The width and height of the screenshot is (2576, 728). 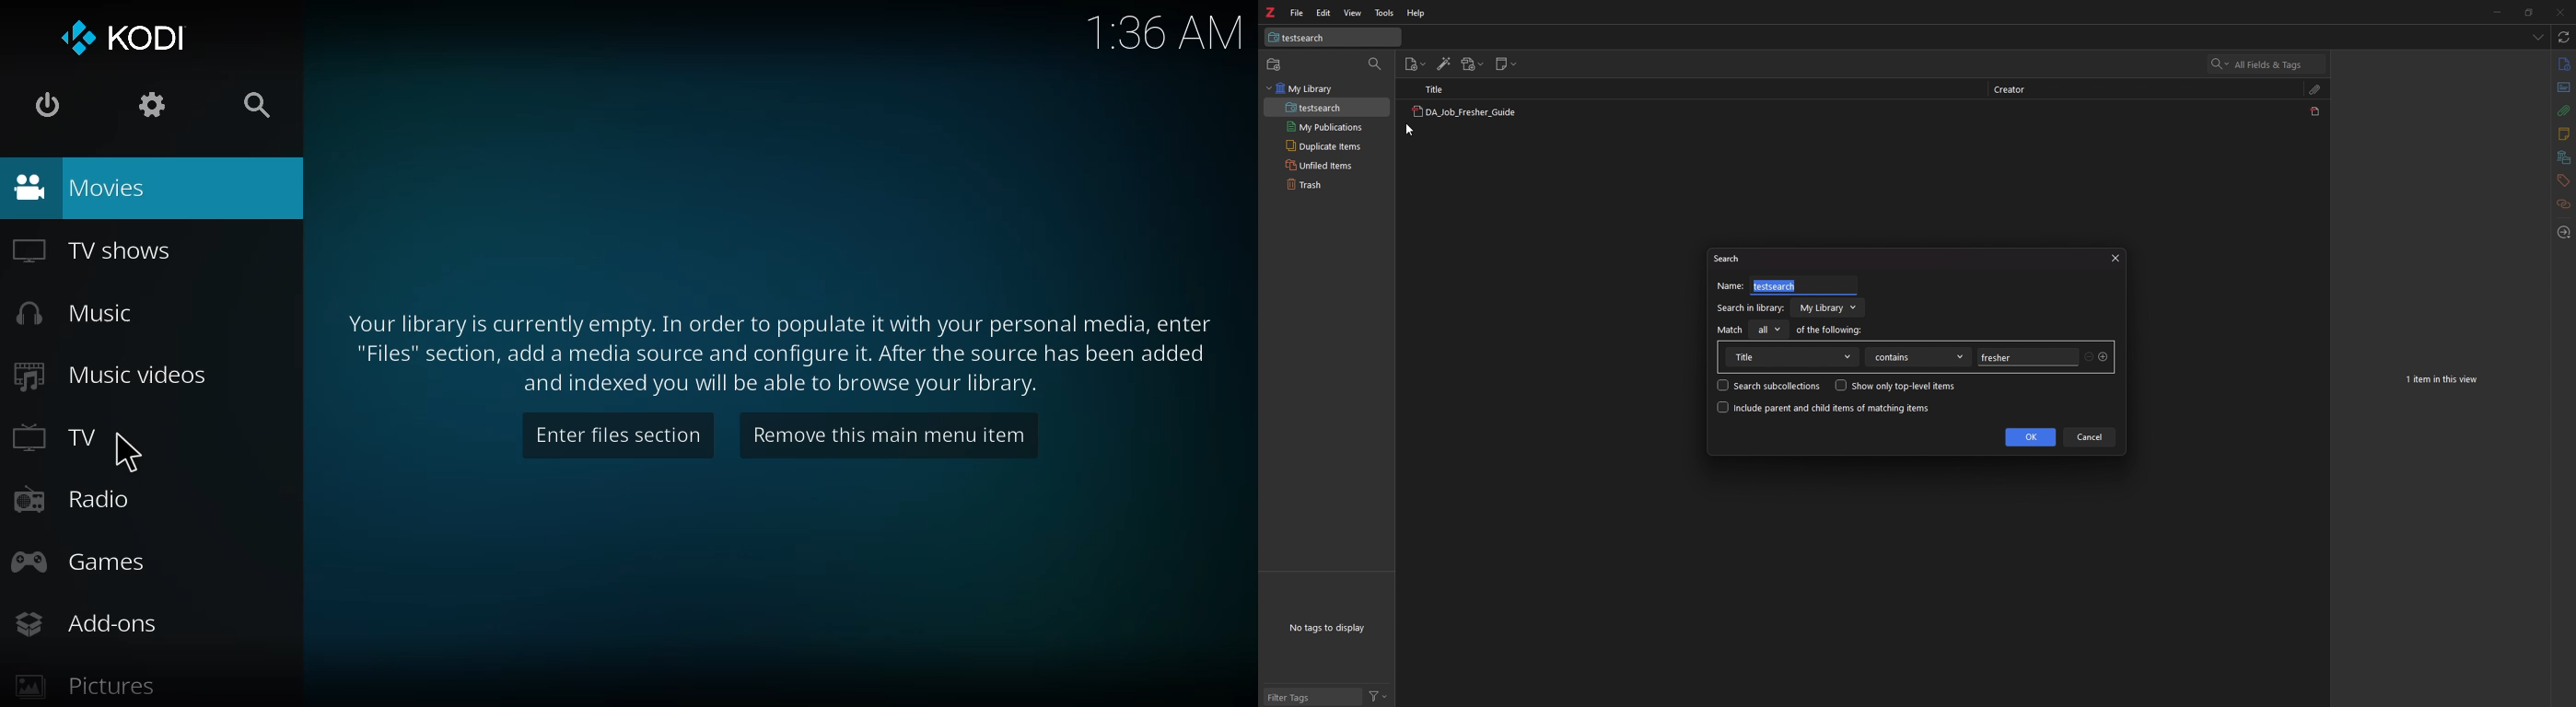 What do you see at coordinates (138, 455) in the screenshot?
I see `cursor` at bounding box center [138, 455].